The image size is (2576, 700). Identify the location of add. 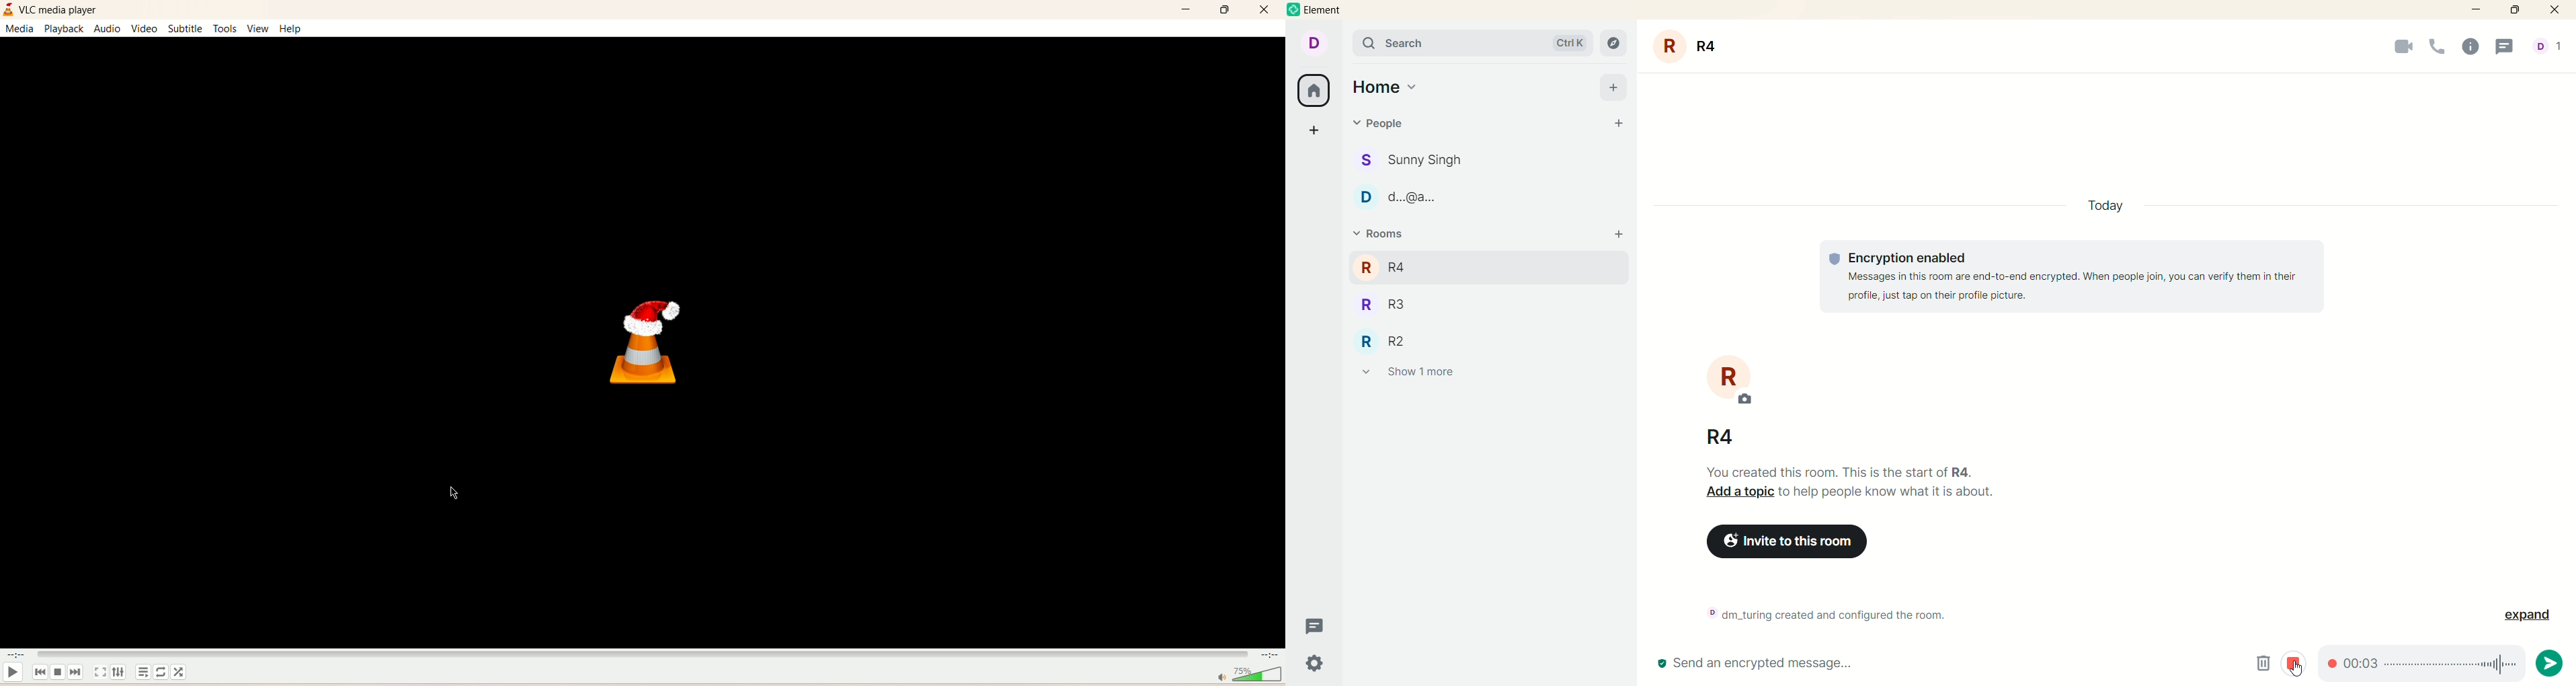
(1613, 87).